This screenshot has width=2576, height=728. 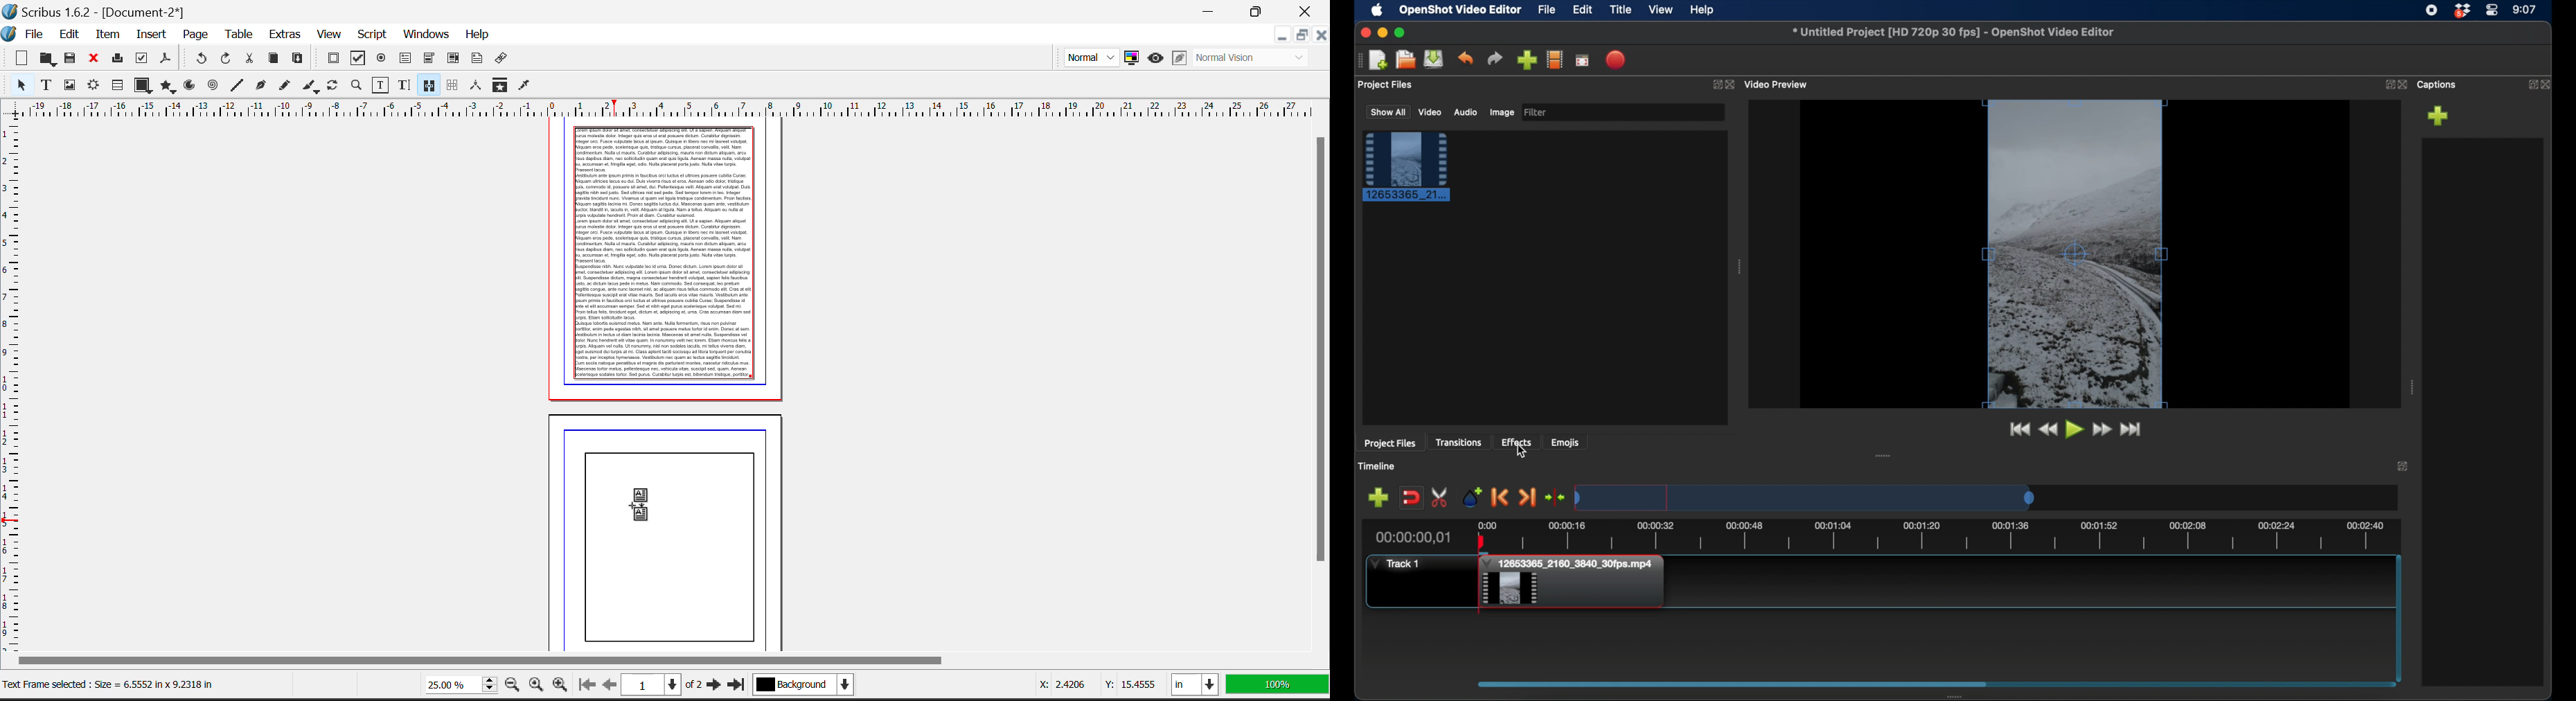 What do you see at coordinates (95, 59) in the screenshot?
I see `Discard` at bounding box center [95, 59].